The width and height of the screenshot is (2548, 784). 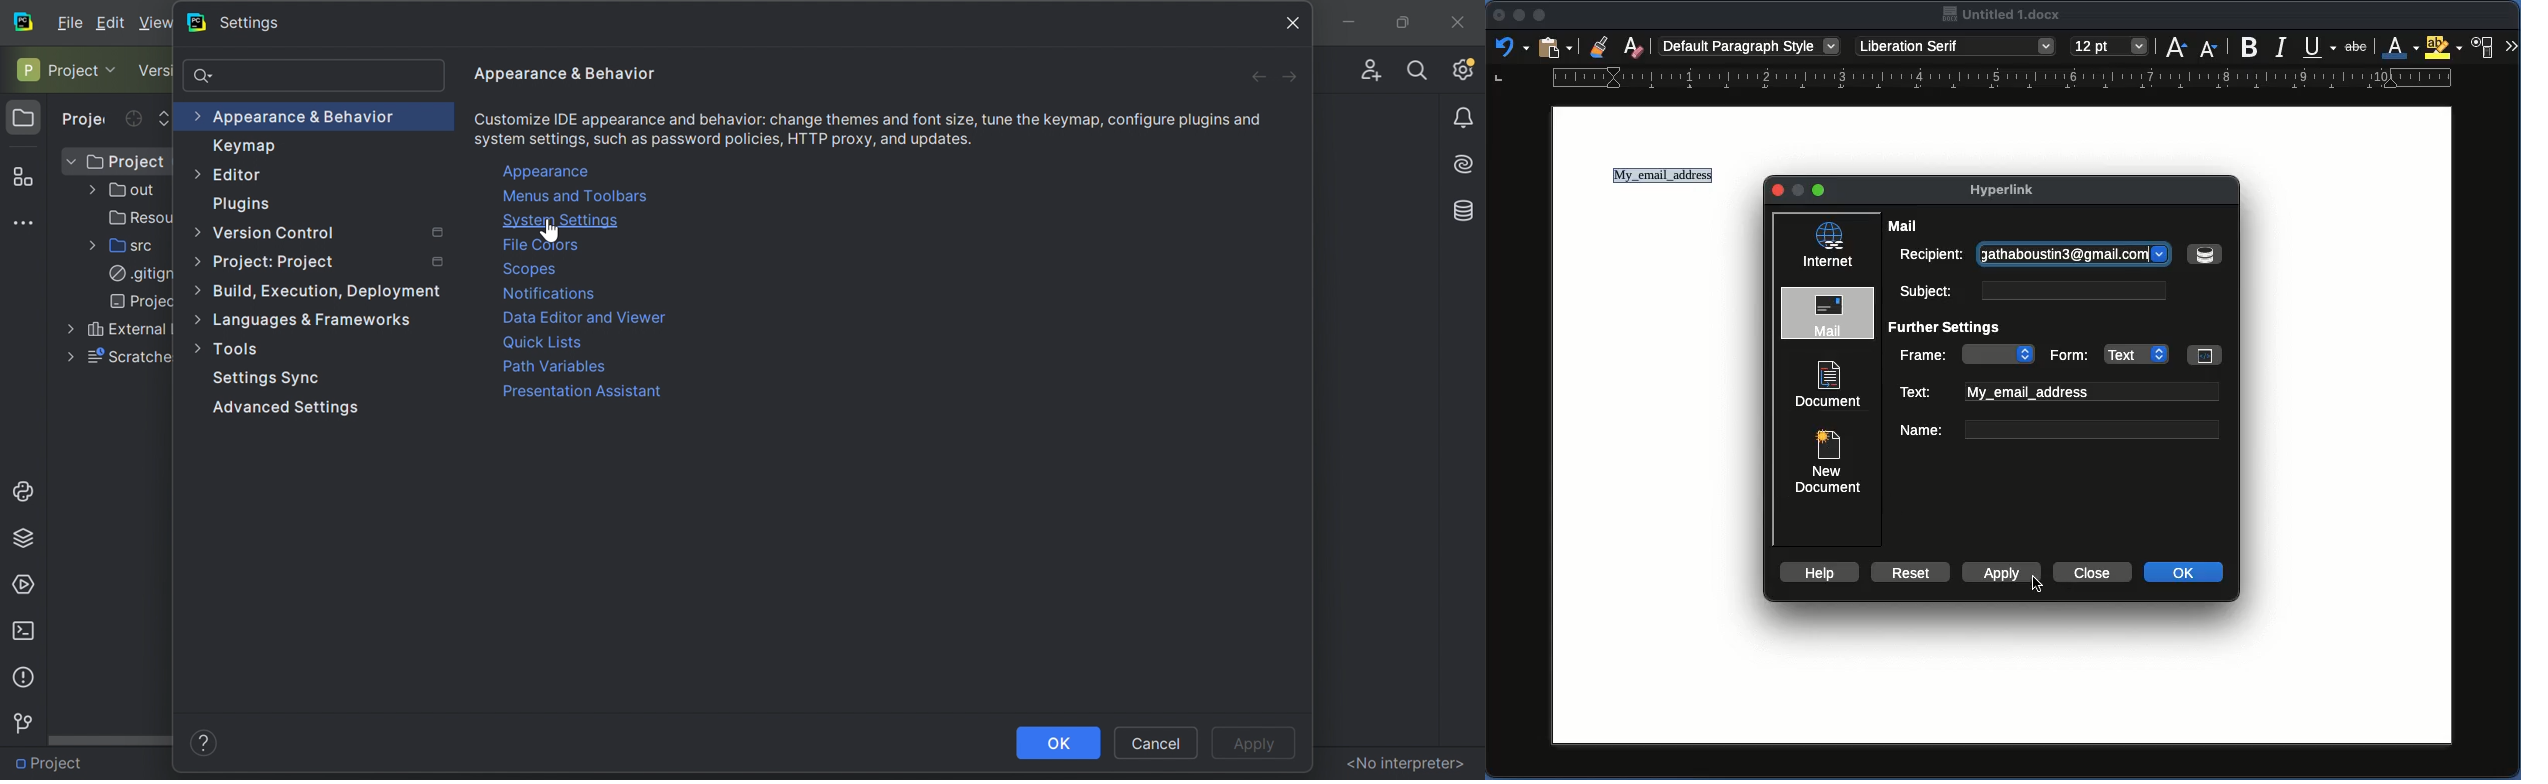 What do you see at coordinates (1418, 69) in the screenshot?
I see `Search Everywhere` at bounding box center [1418, 69].